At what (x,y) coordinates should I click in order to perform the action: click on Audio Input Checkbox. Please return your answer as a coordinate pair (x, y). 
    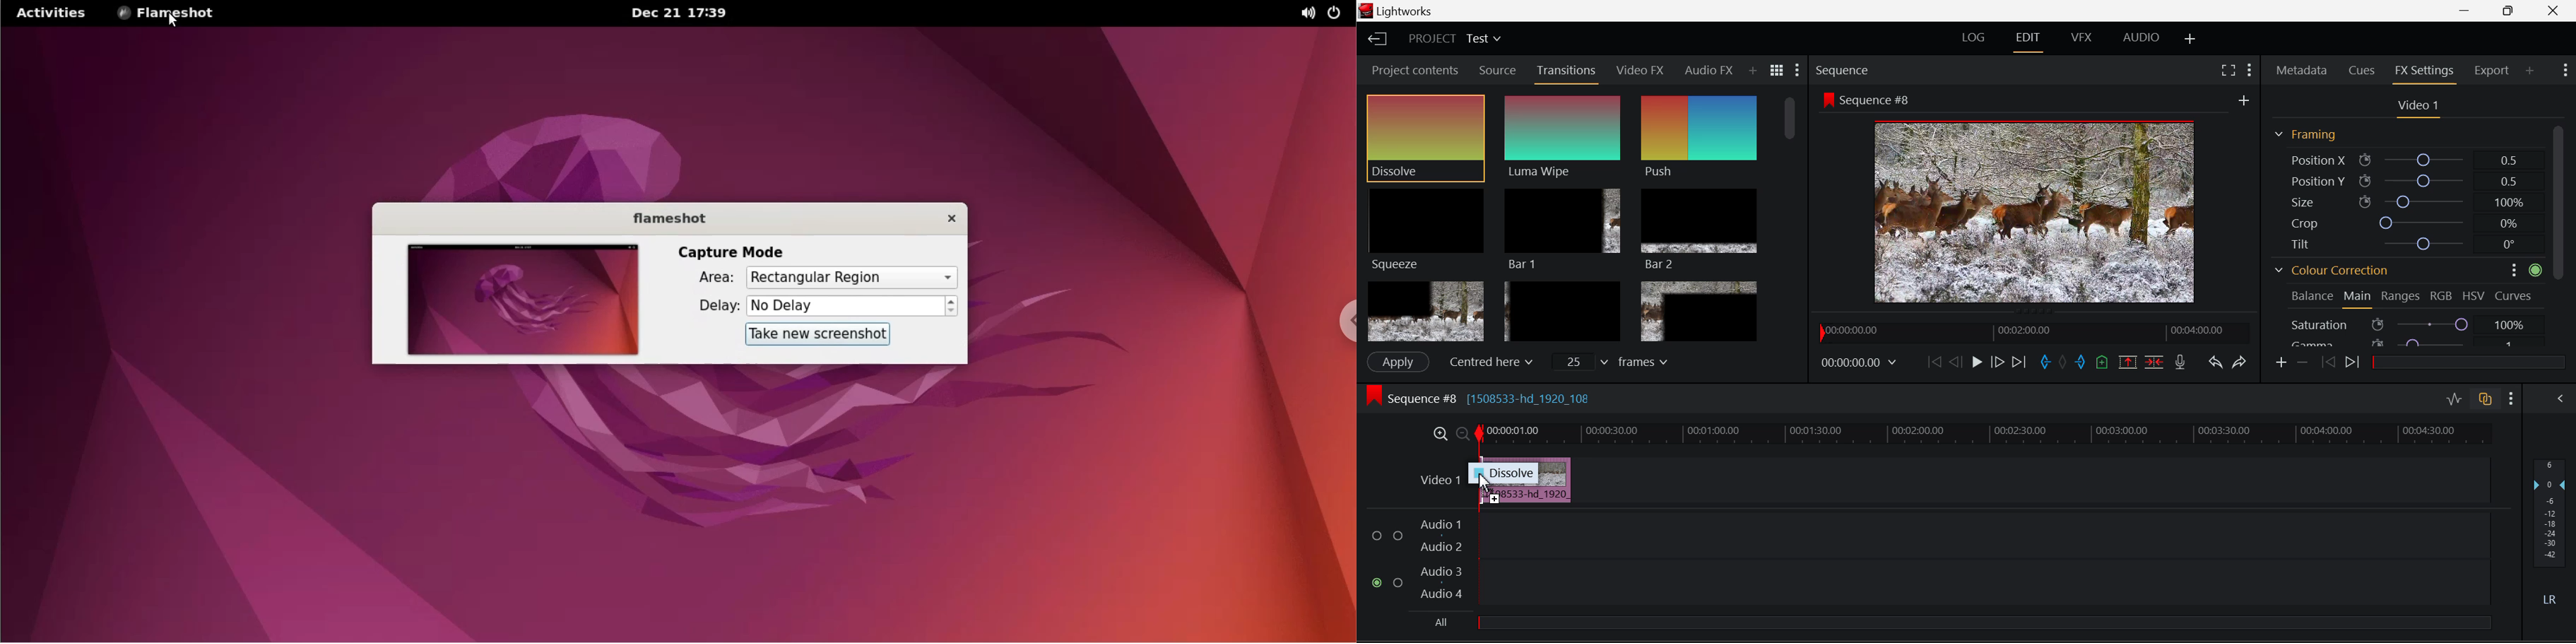
    Looking at the image, I should click on (1376, 582).